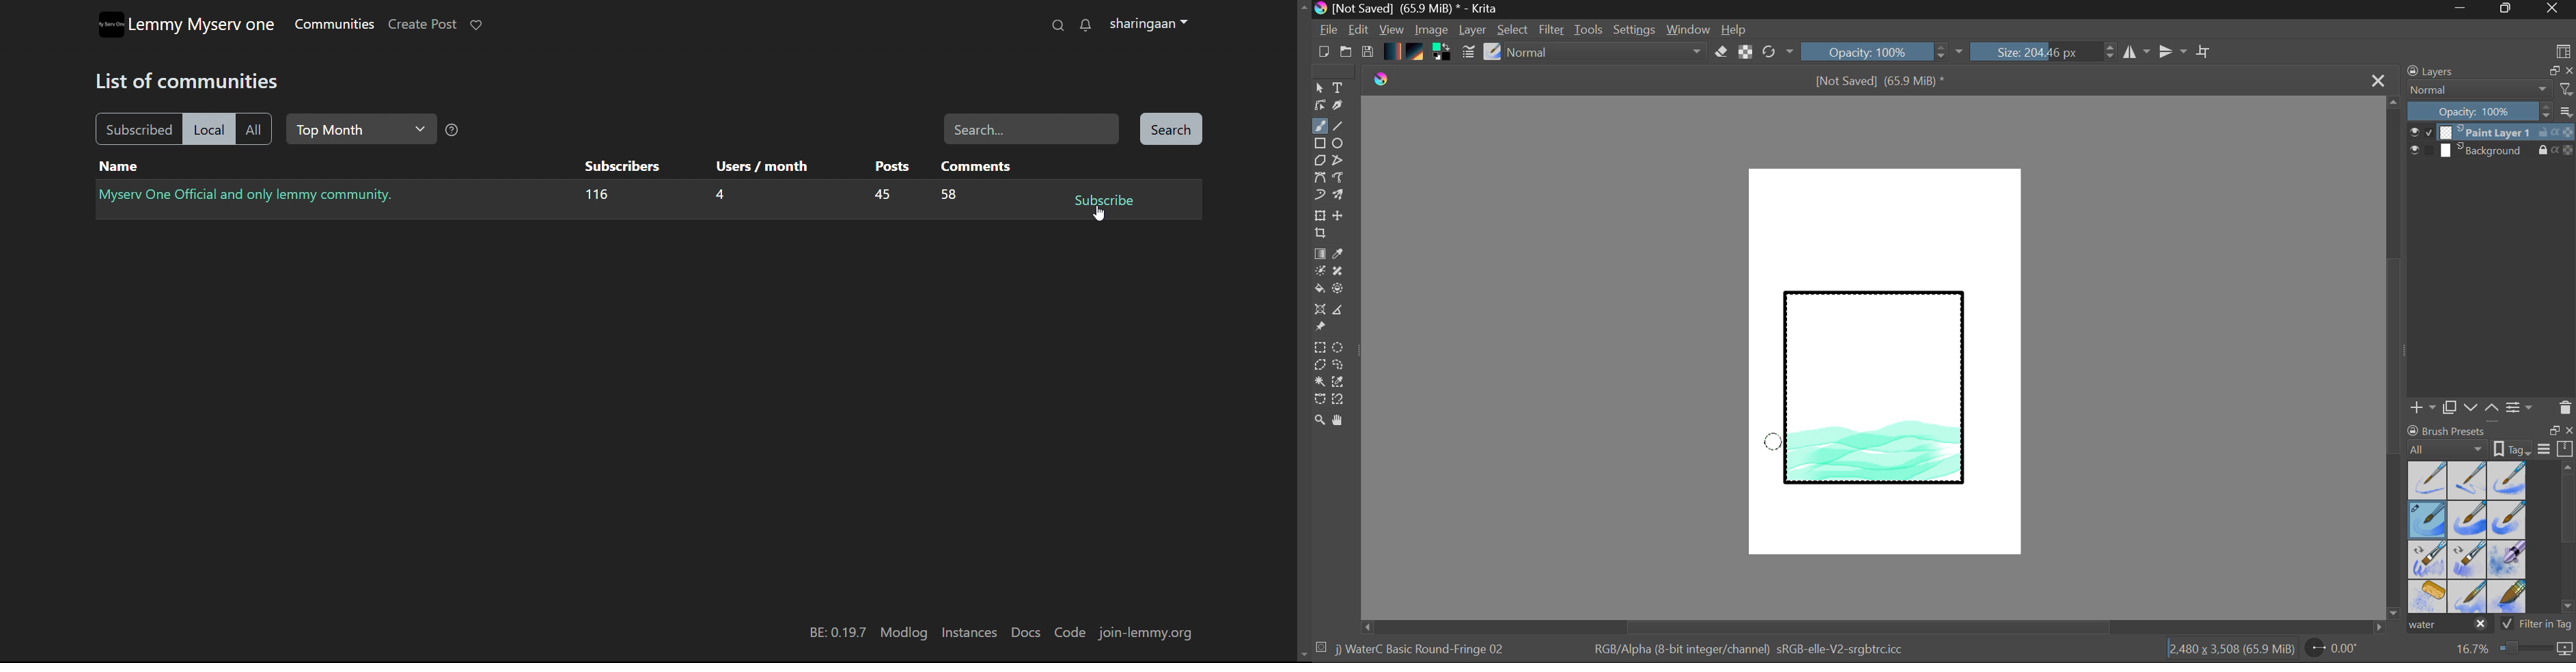  What do you see at coordinates (878, 195) in the screenshot?
I see `45` at bounding box center [878, 195].